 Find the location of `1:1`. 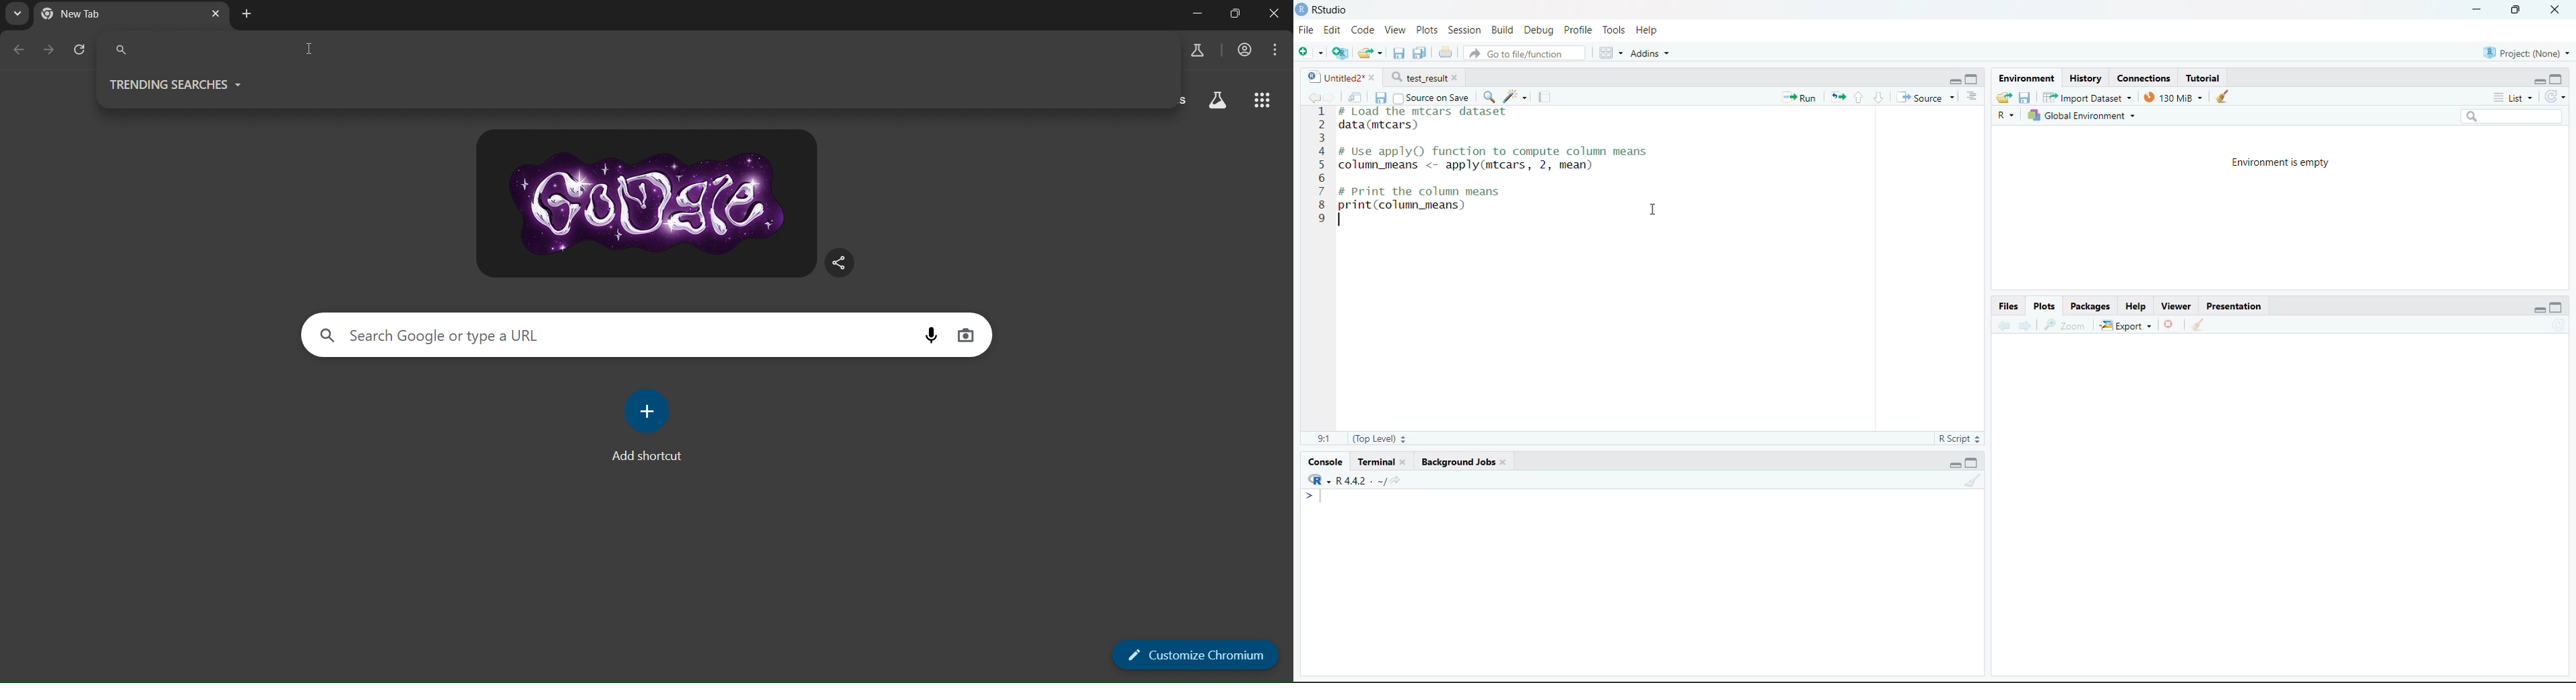

1:1 is located at coordinates (1325, 439).